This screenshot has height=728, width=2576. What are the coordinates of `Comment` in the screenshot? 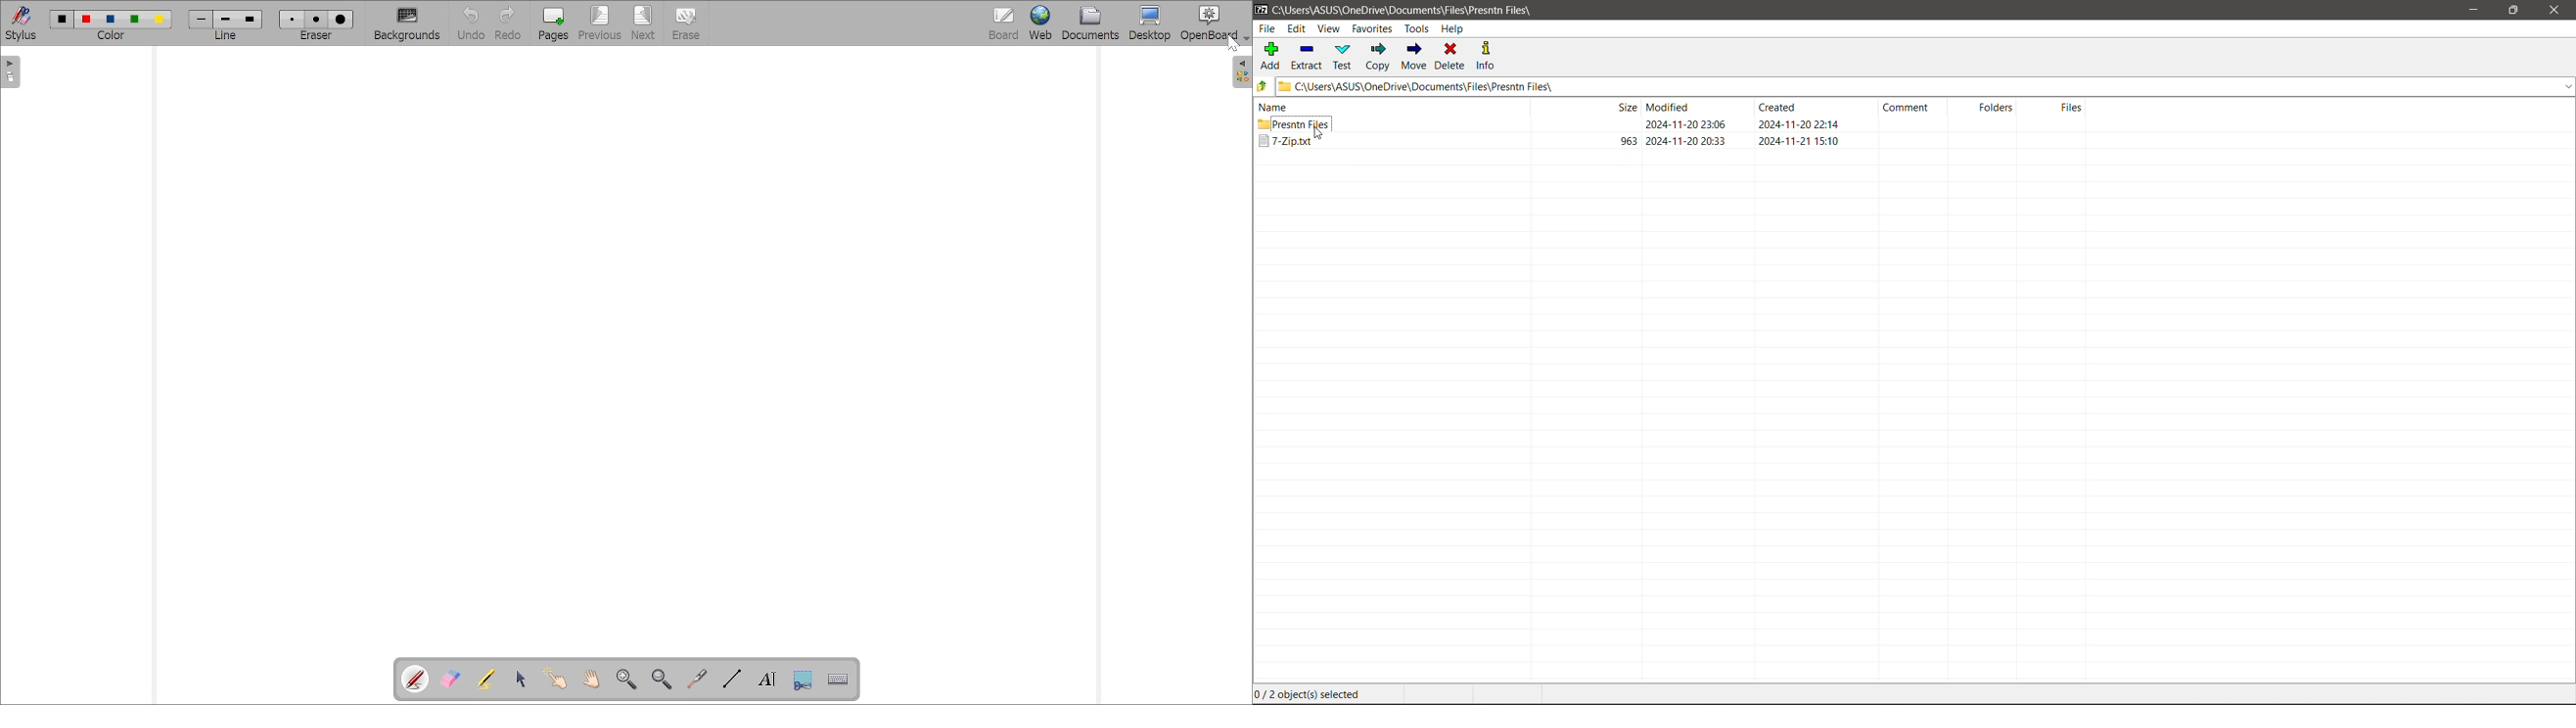 It's located at (1908, 106).